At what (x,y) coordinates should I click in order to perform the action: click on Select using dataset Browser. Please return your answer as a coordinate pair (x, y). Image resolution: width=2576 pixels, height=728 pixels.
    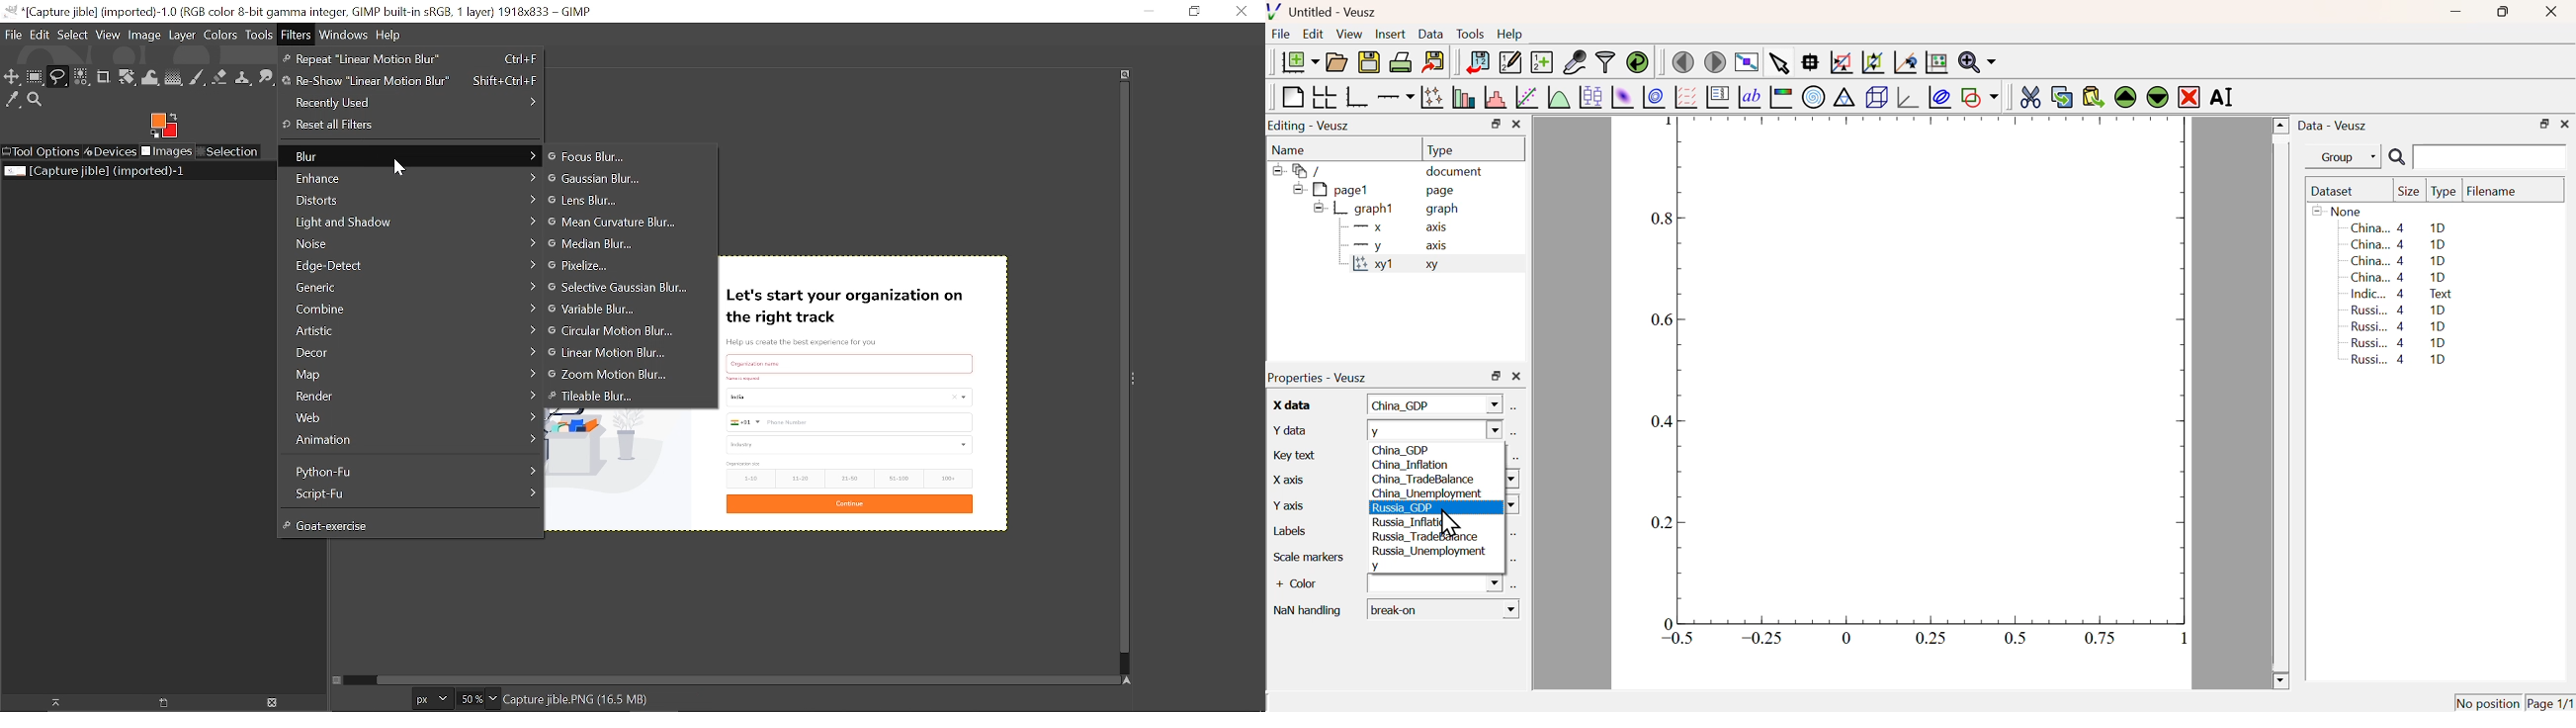
    Looking at the image, I should click on (1515, 585).